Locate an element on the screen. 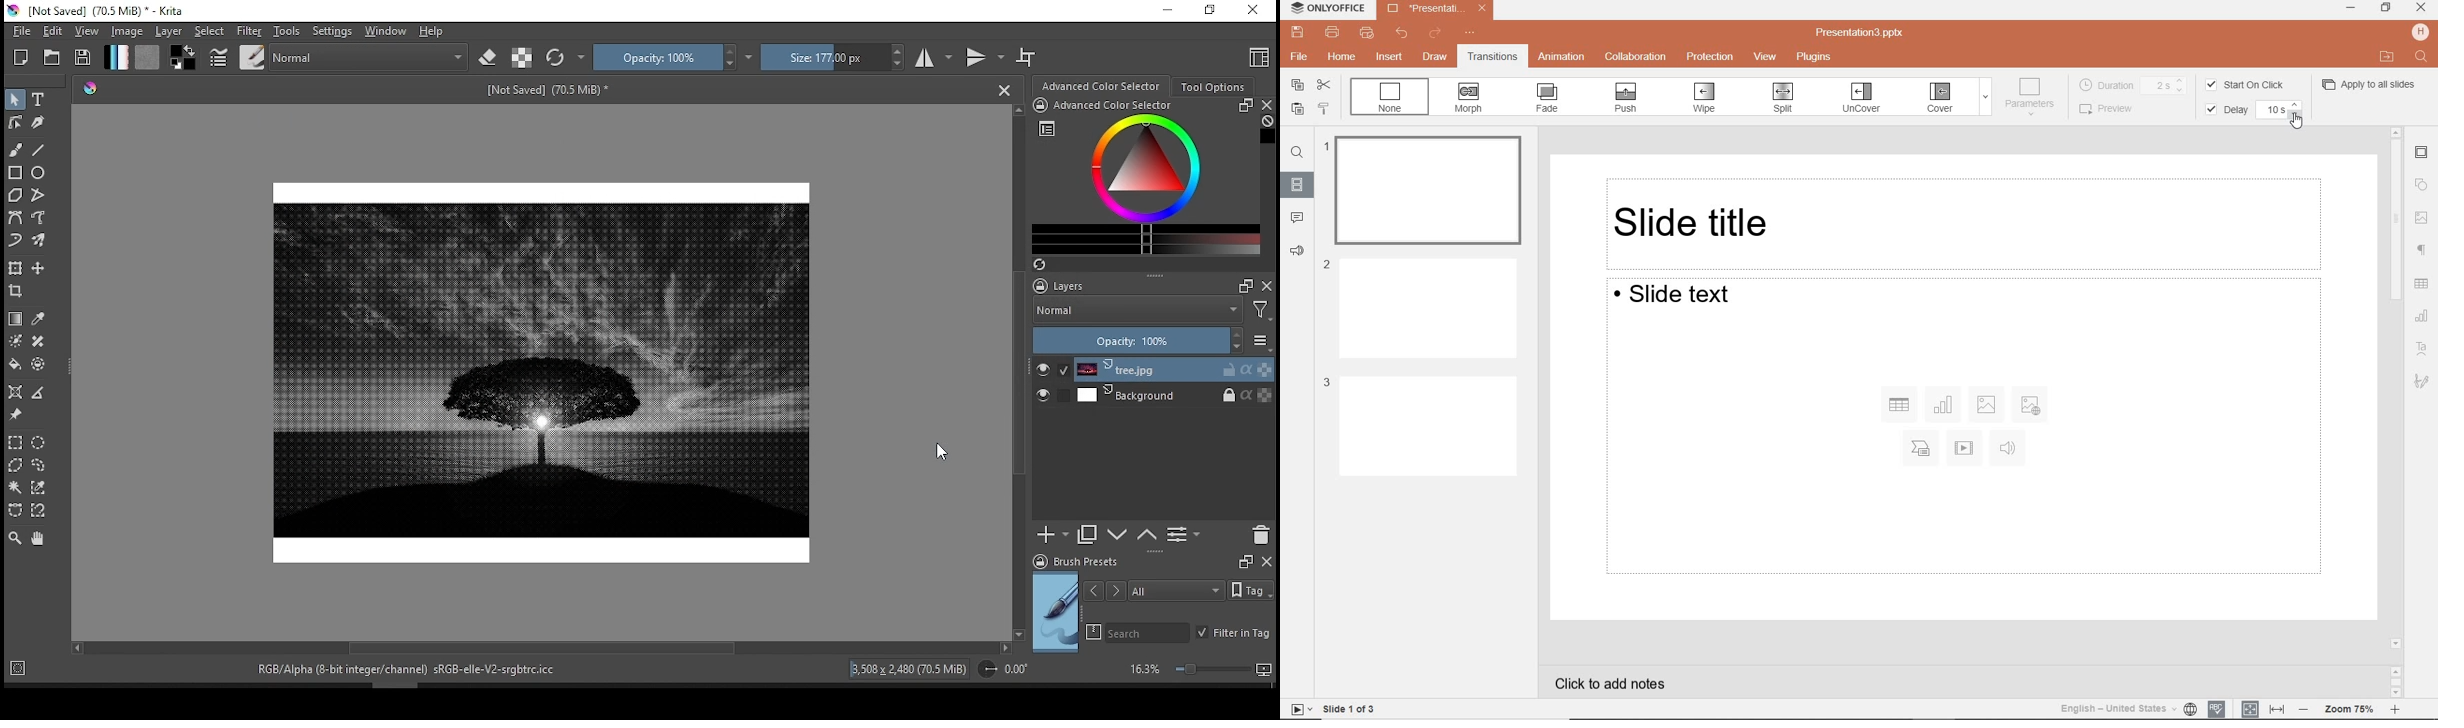  filter is located at coordinates (250, 30).